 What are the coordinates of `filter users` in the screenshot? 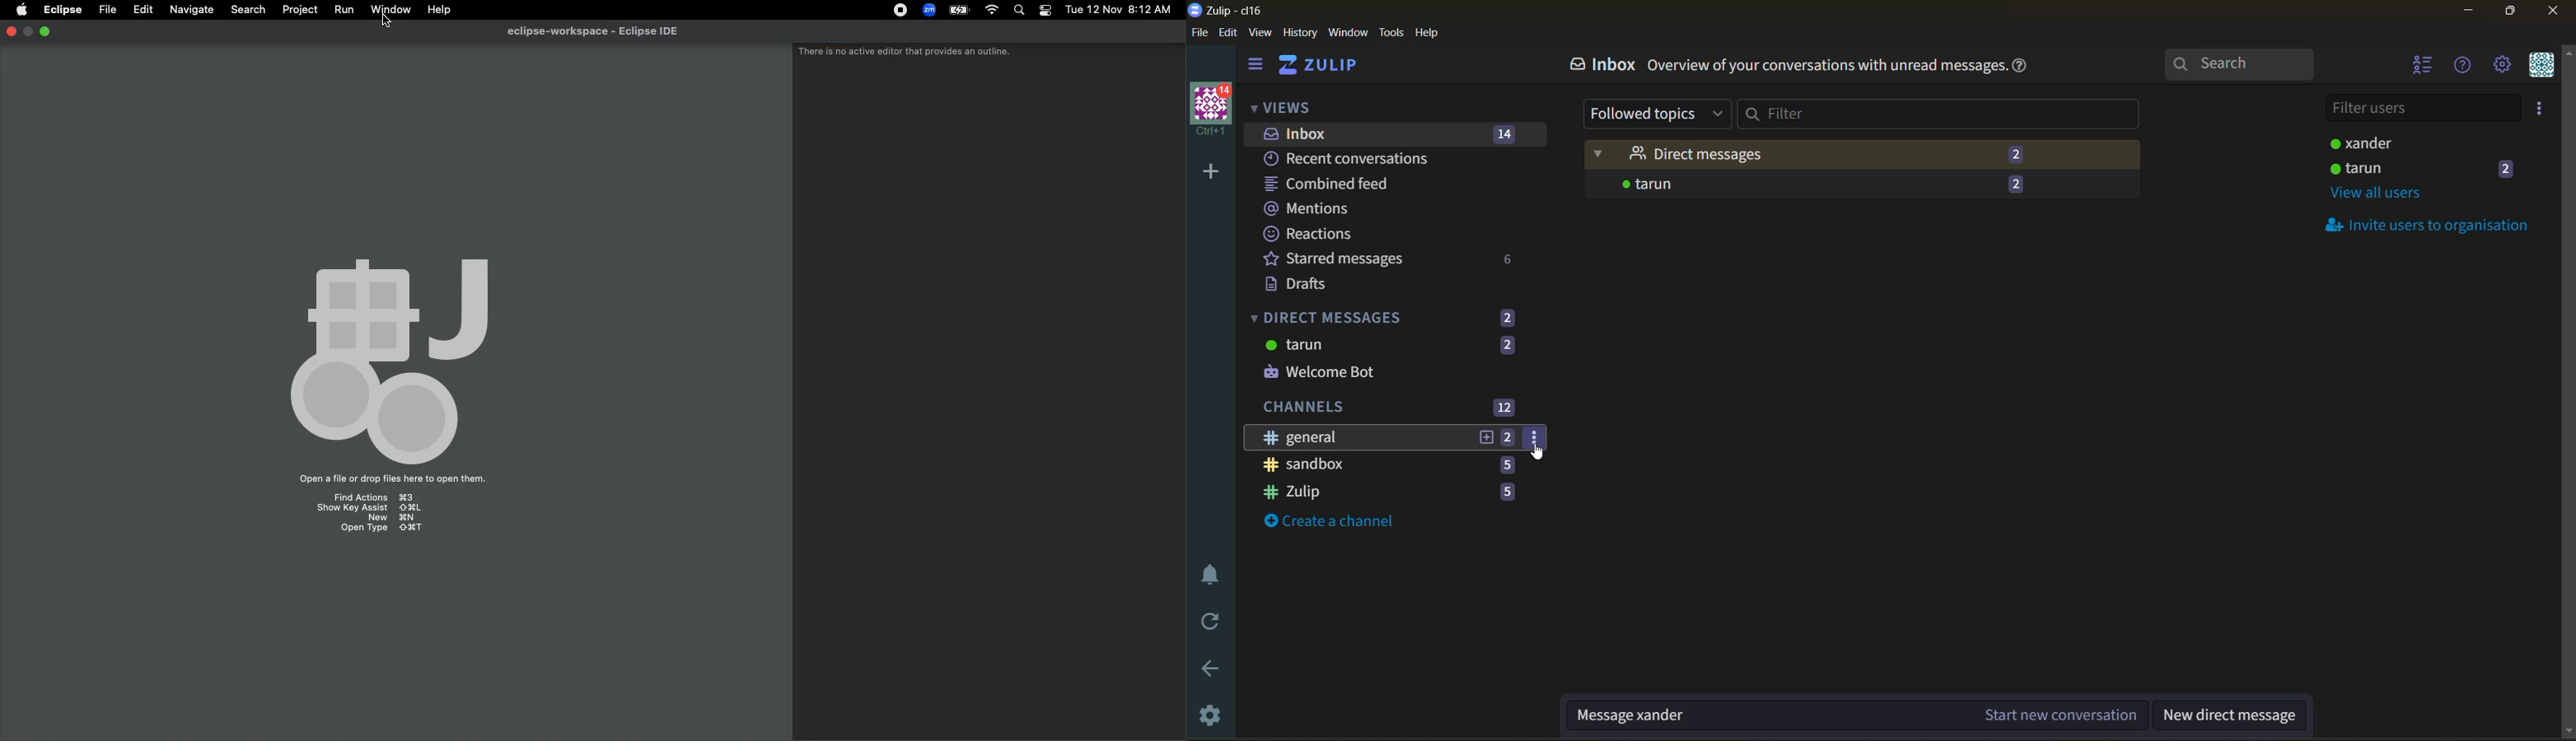 It's located at (2421, 110).